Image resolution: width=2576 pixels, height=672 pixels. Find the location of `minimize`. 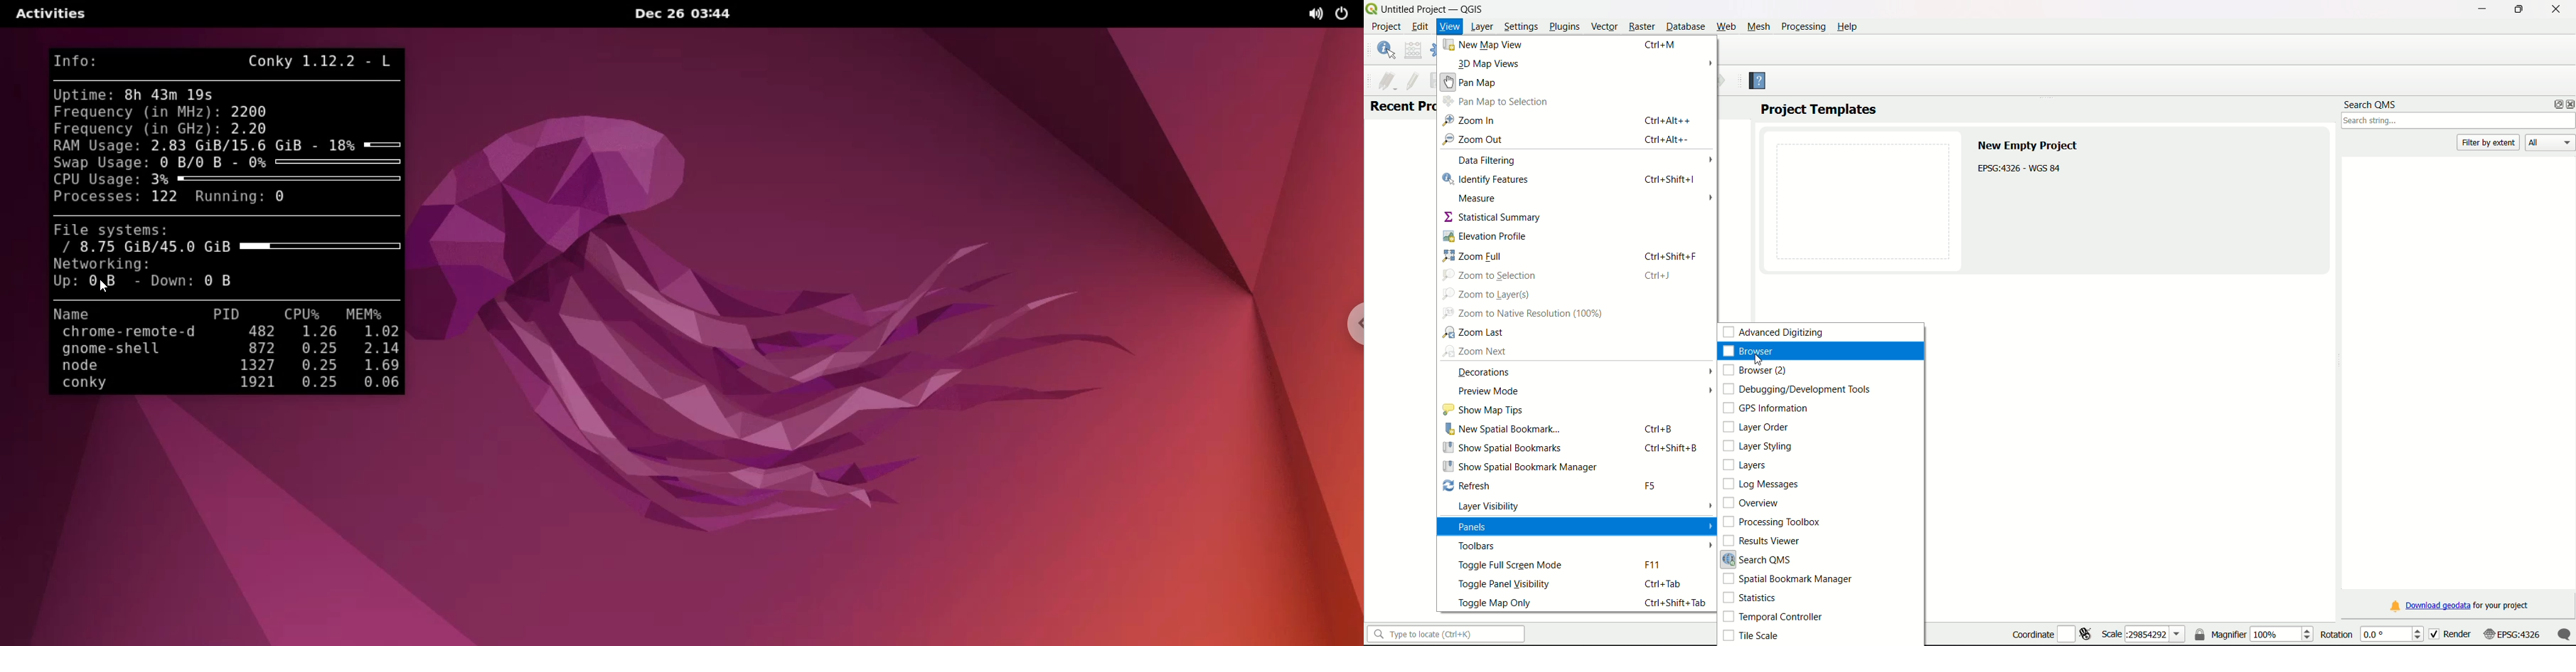

minimize is located at coordinates (2481, 9).